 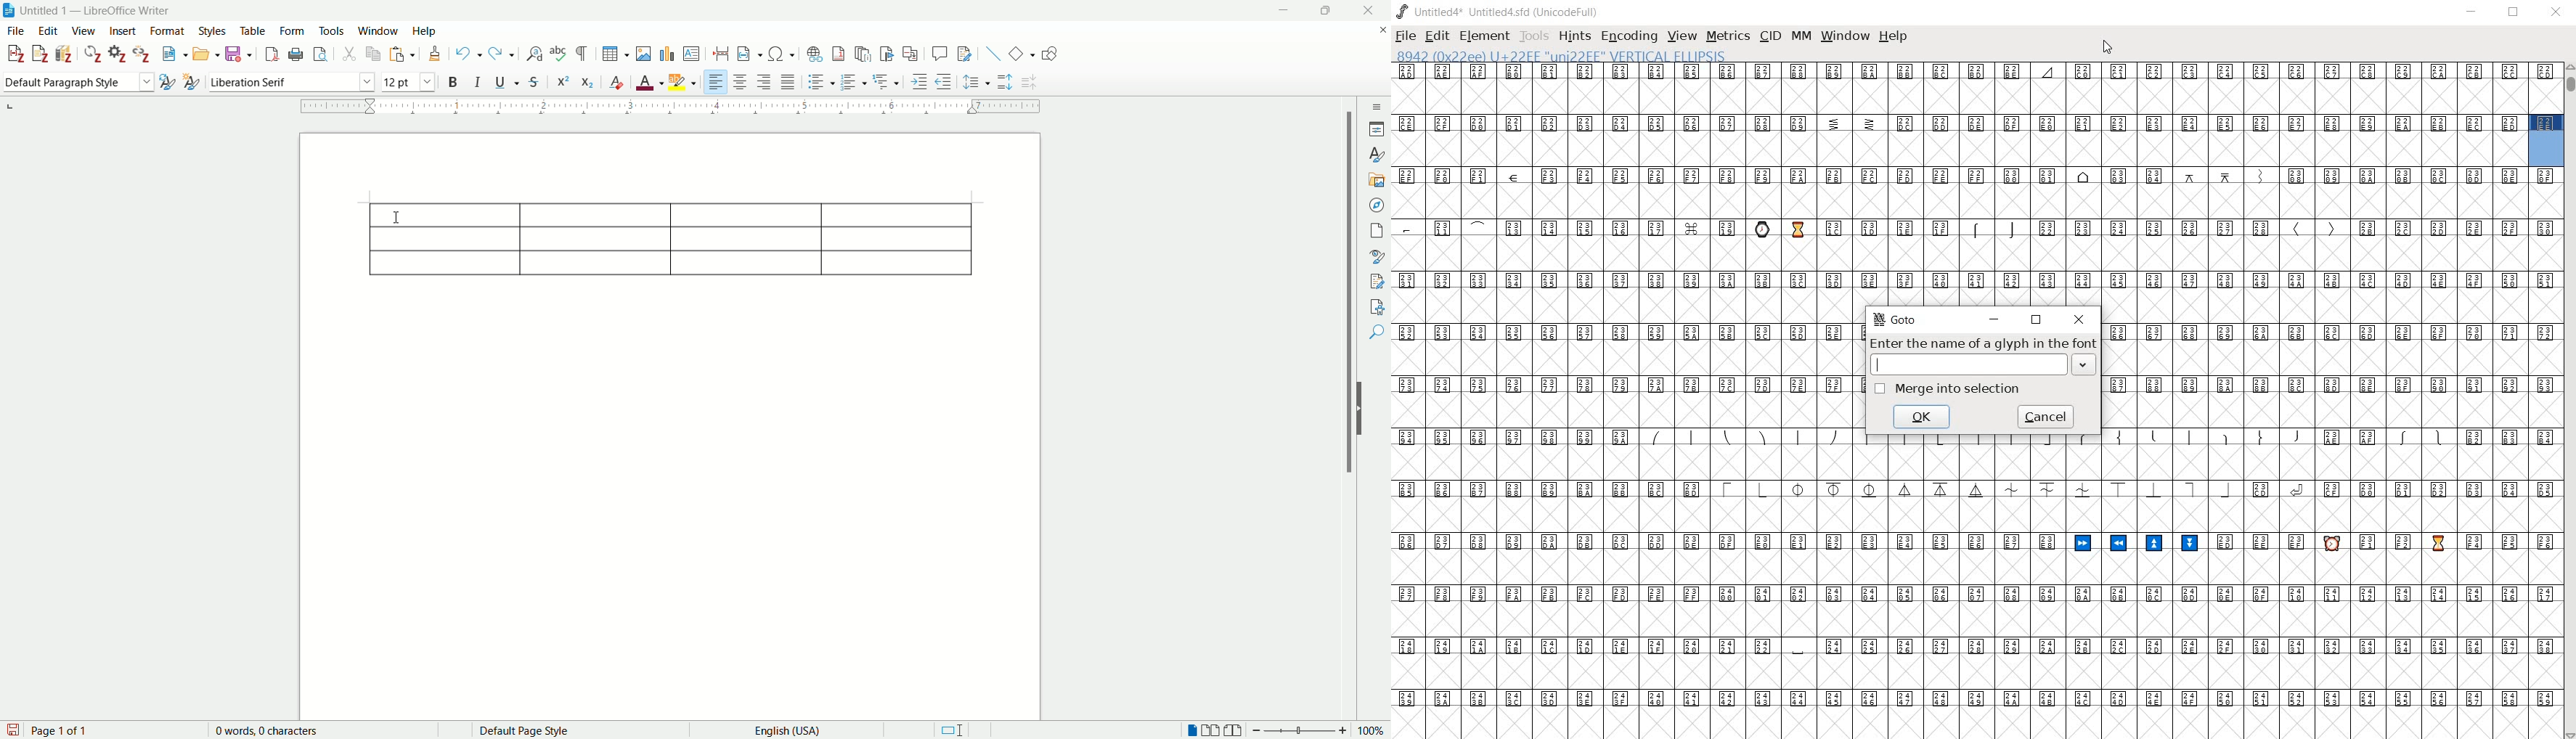 What do you see at coordinates (376, 54) in the screenshot?
I see `copy` at bounding box center [376, 54].